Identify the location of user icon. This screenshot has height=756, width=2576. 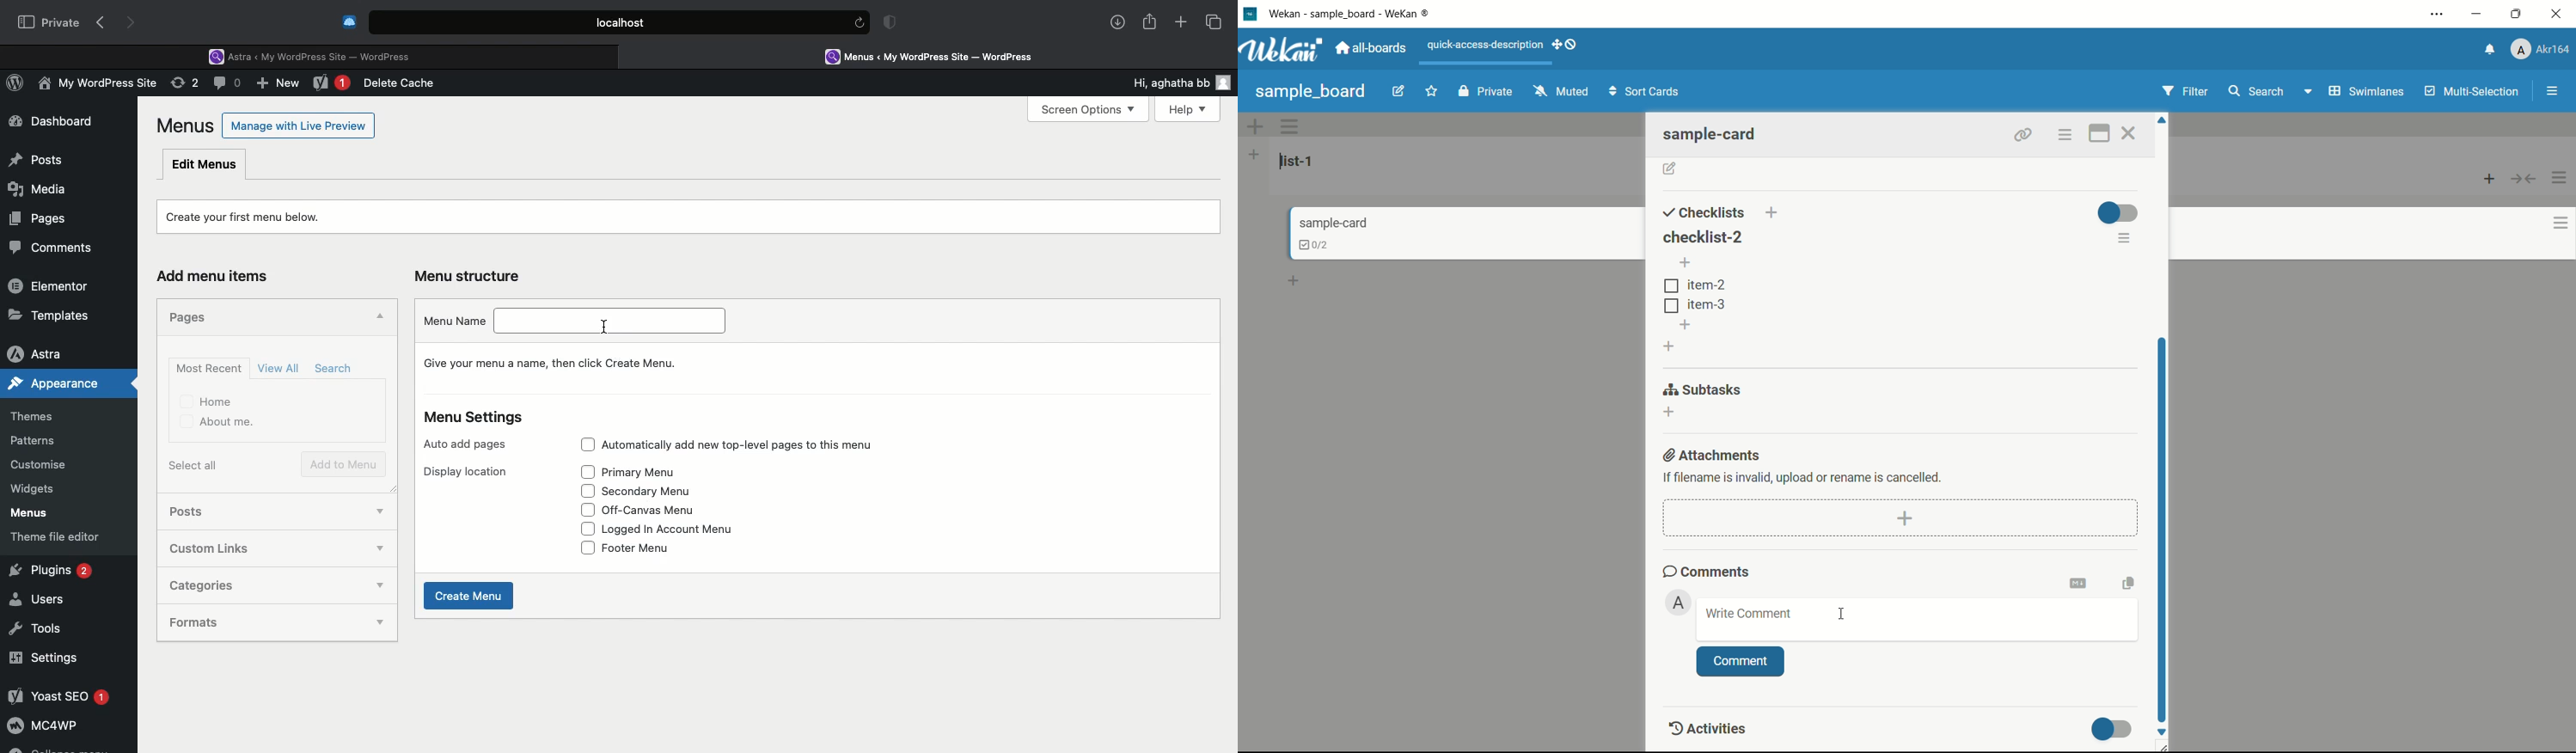
(1227, 83).